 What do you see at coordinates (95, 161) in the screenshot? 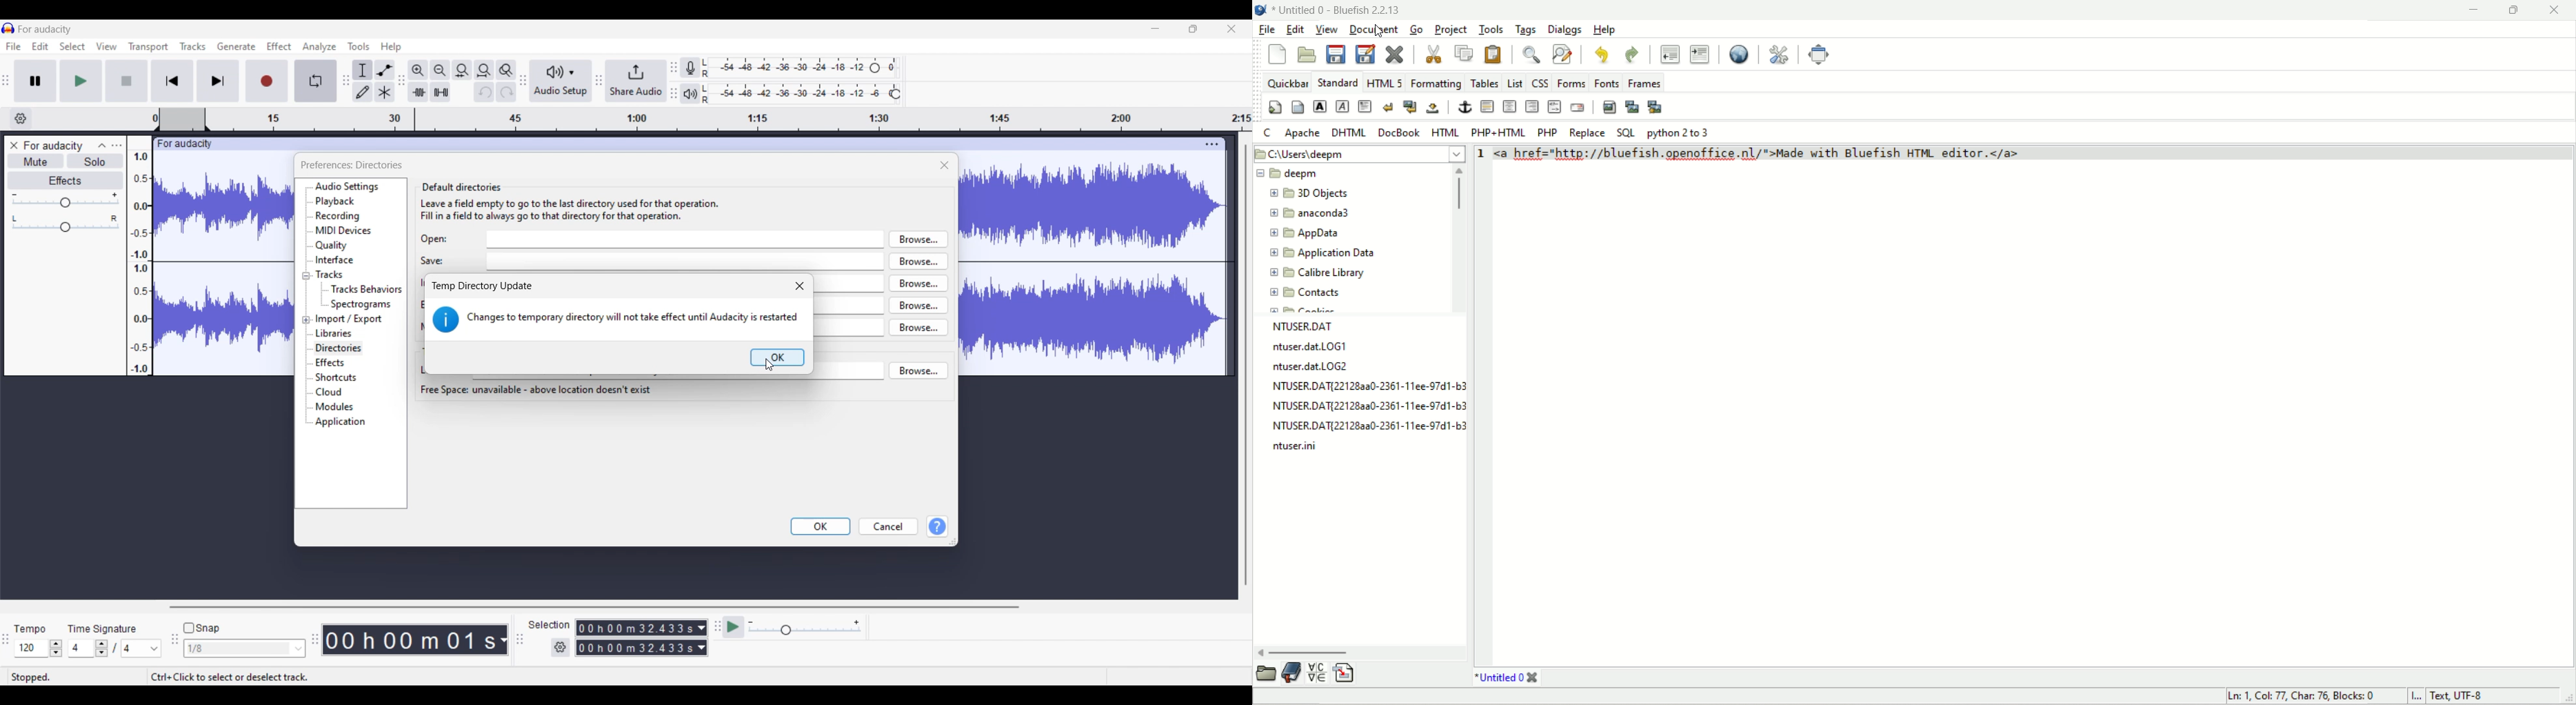
I see `Solo` at bounding box center [95, 161].